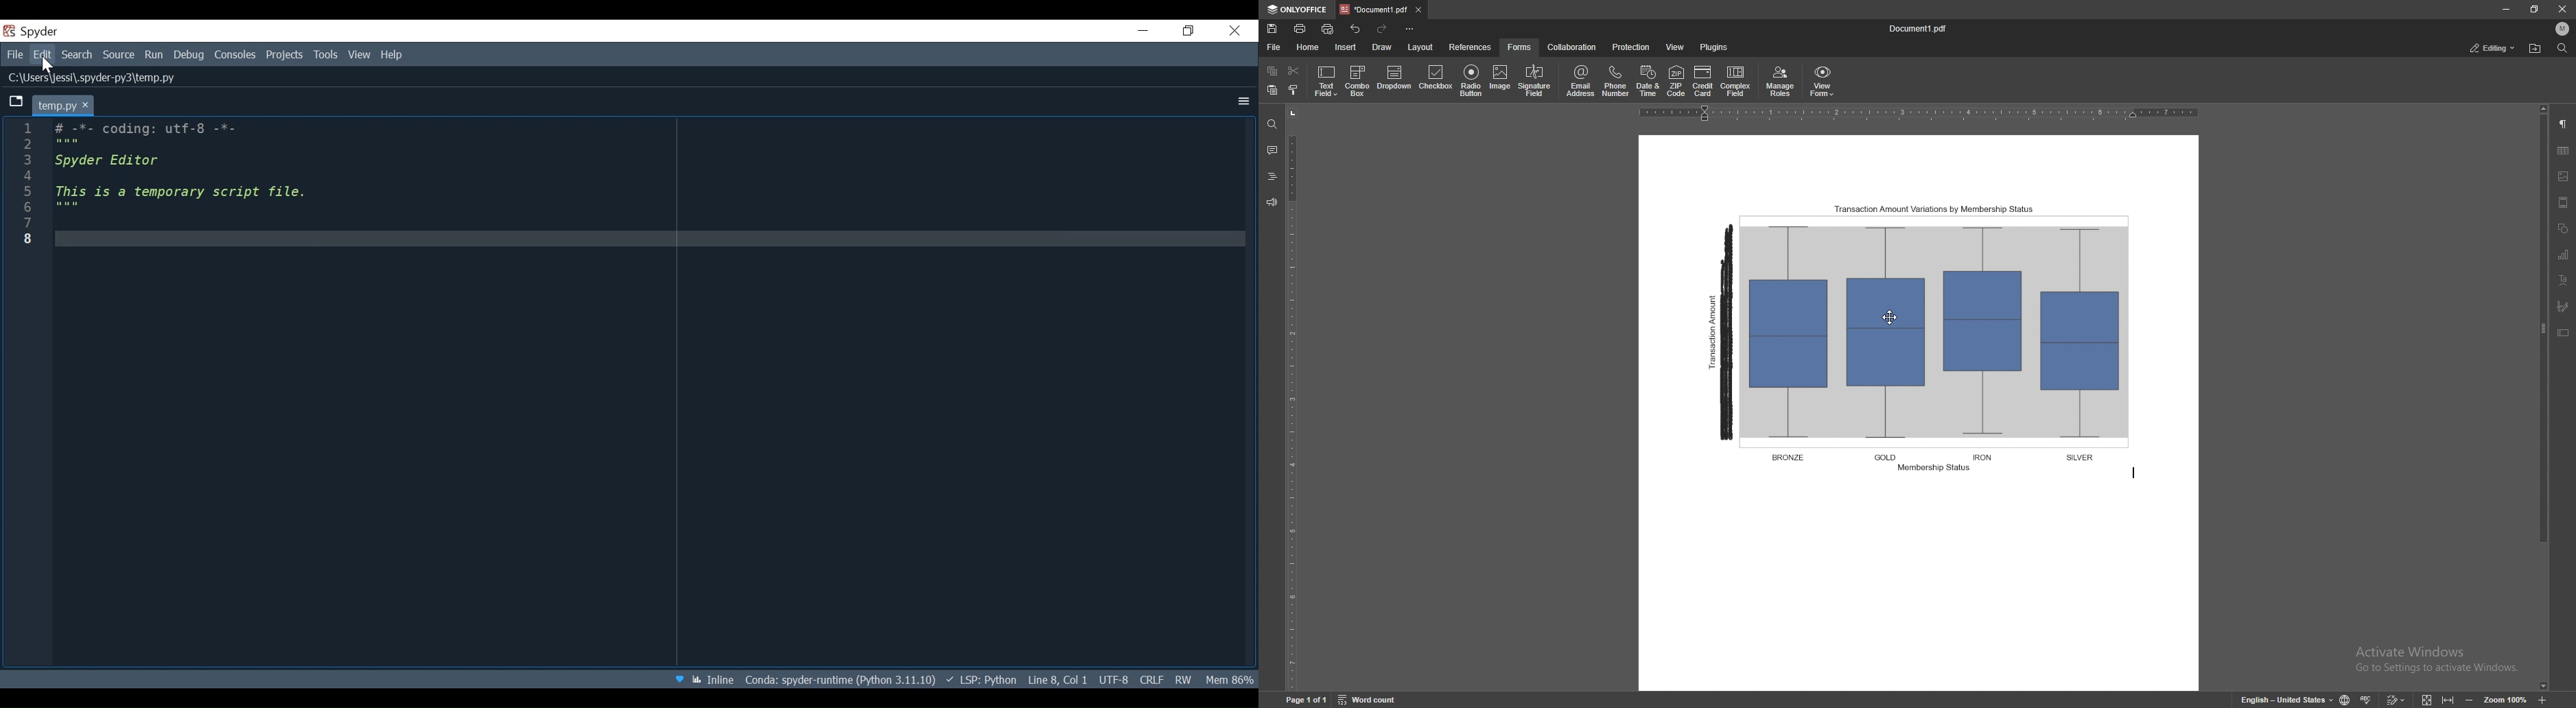  What do you see at coordinates (1273, 29) in the screenshot?
I see `save` at bounding box center [1273, 29].